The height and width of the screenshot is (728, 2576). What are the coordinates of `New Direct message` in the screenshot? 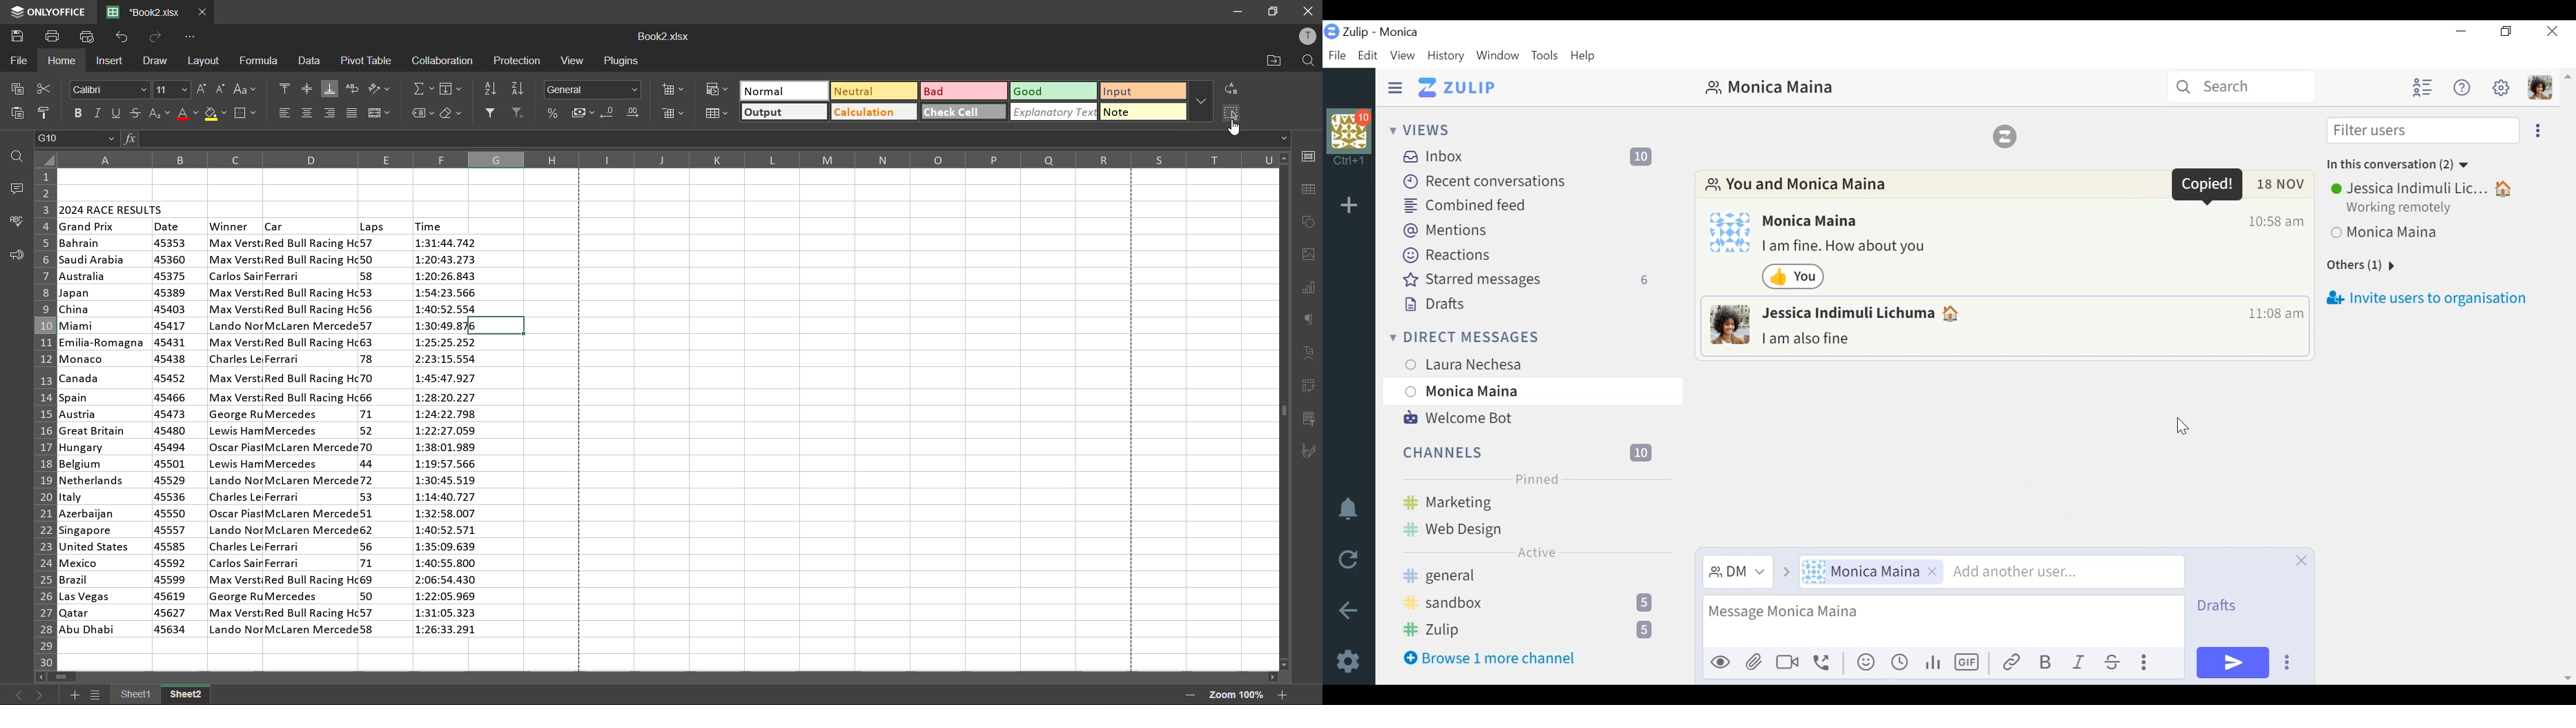 It's located at (1645, 337).